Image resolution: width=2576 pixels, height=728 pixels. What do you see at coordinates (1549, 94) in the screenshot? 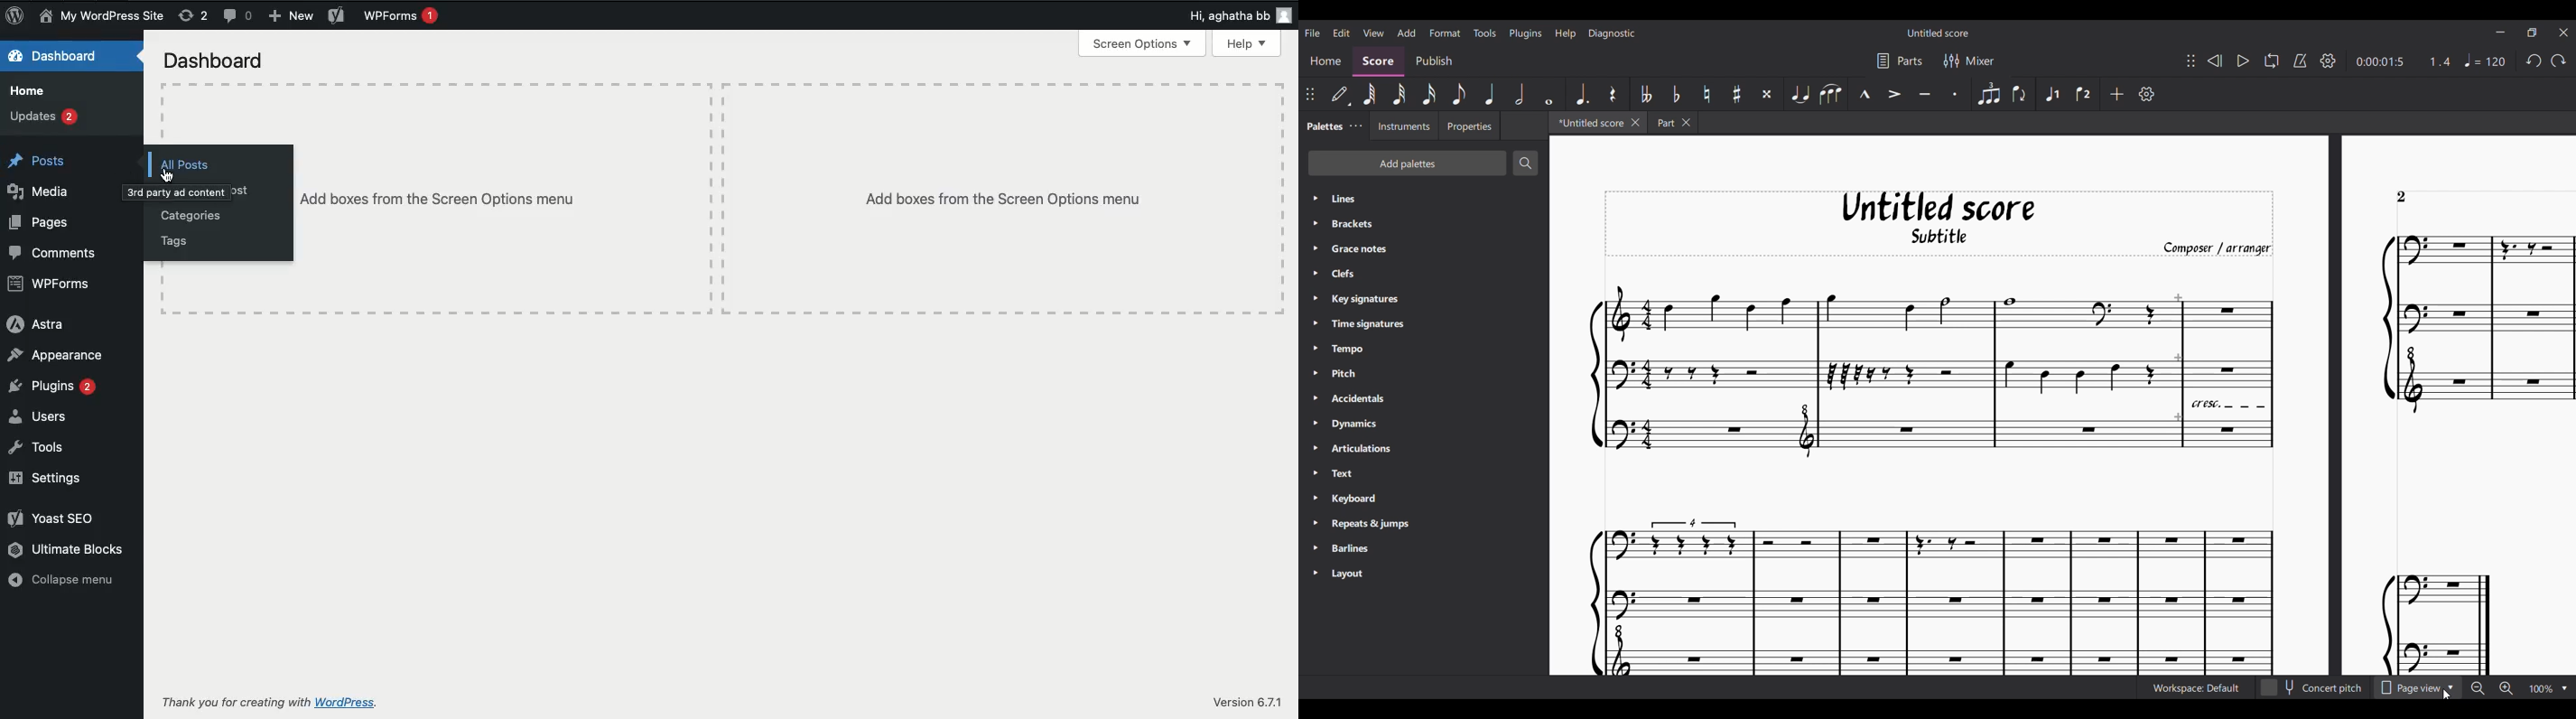
I see `Whole note` at bounding box center [1549, 94].